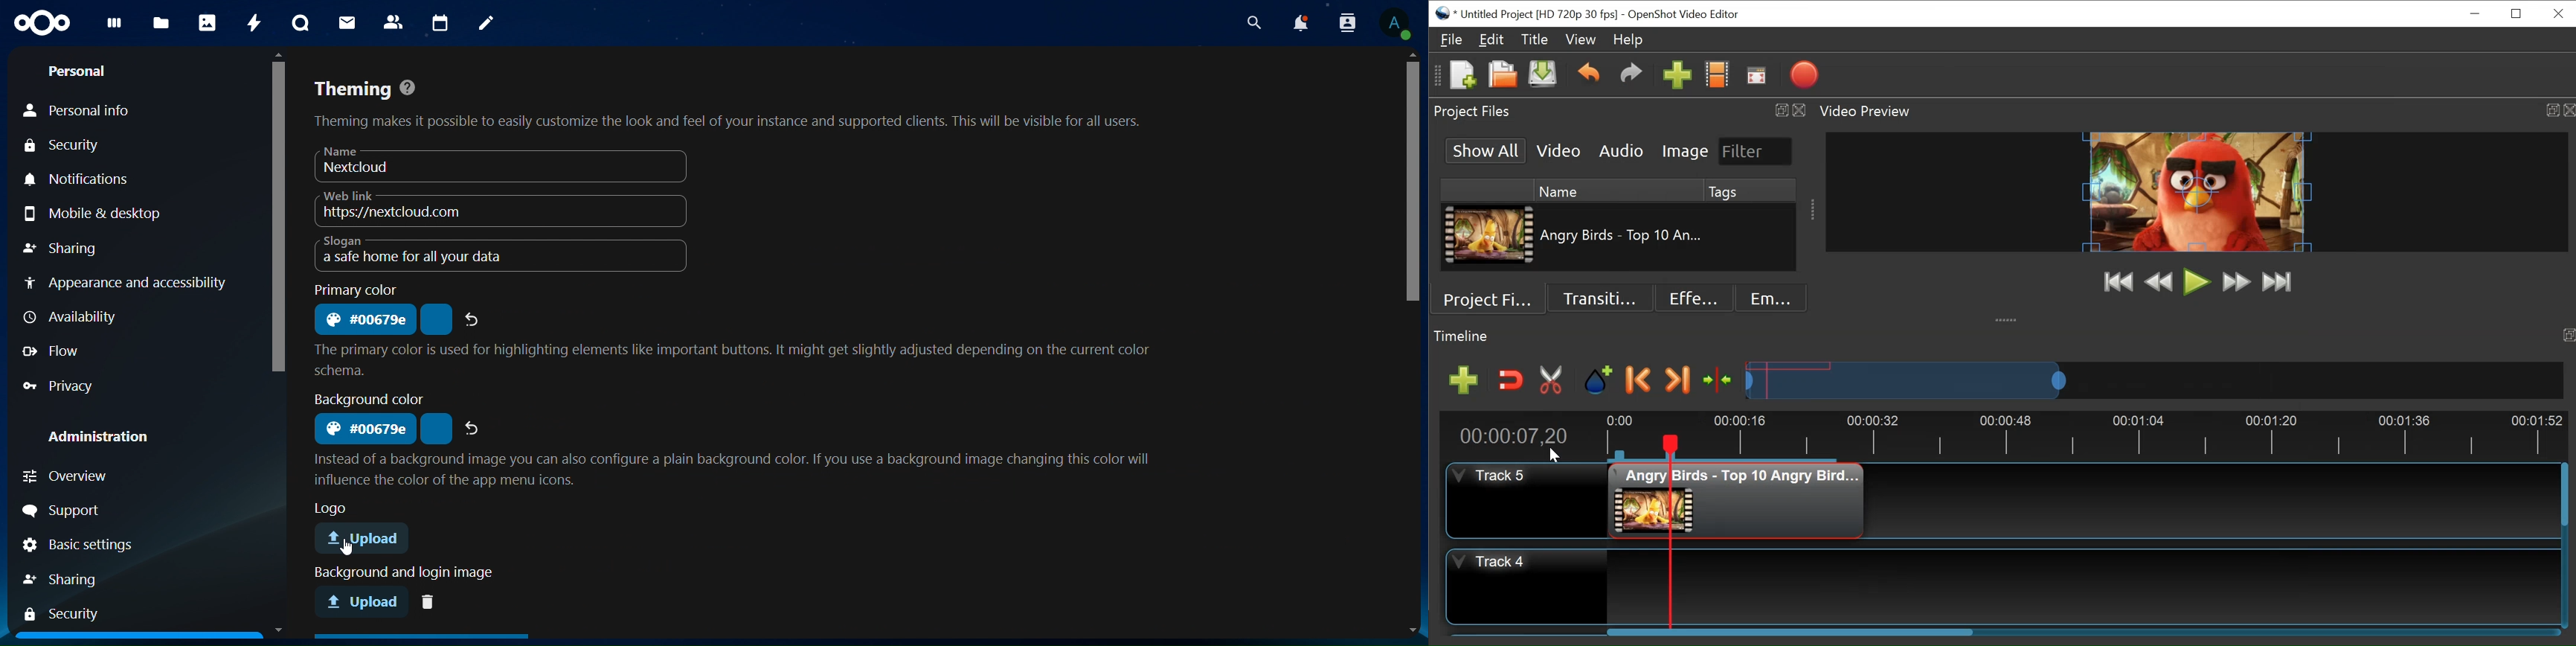  What do you see at coordinates (1492, 39) in the screenshot?
I see `Edit` at bounding box center [1492, 39].